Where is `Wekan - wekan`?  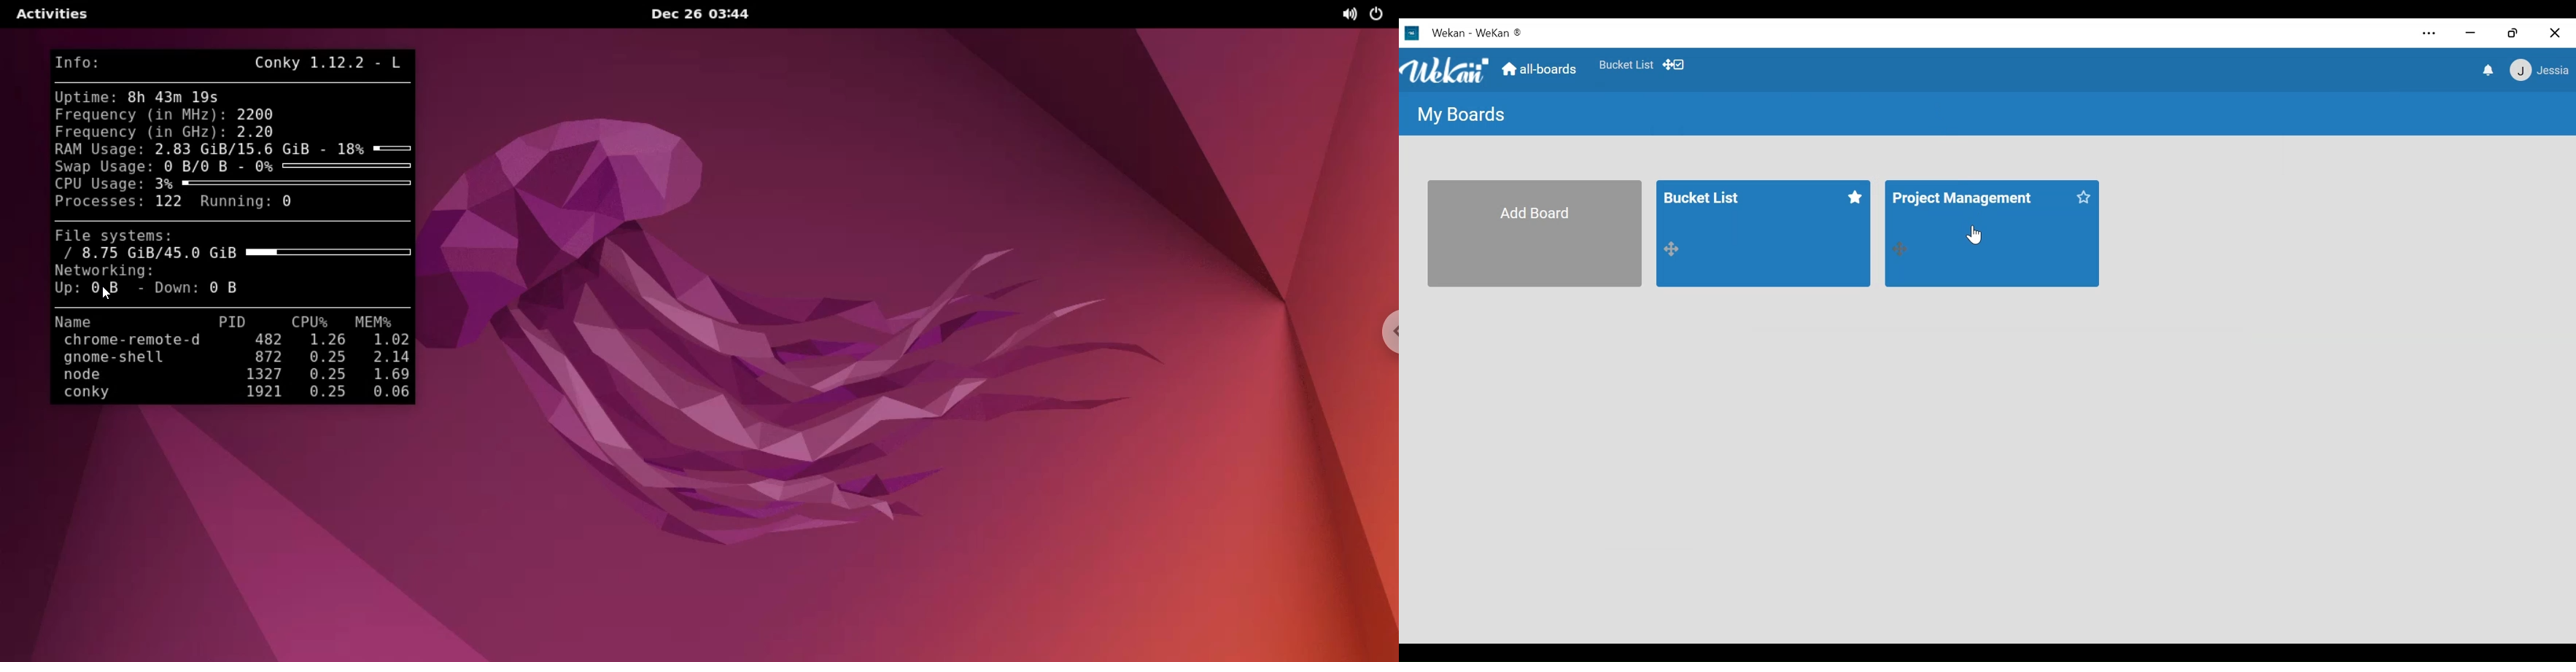
Wekan - wekan is located at coordinates (1485, 33).